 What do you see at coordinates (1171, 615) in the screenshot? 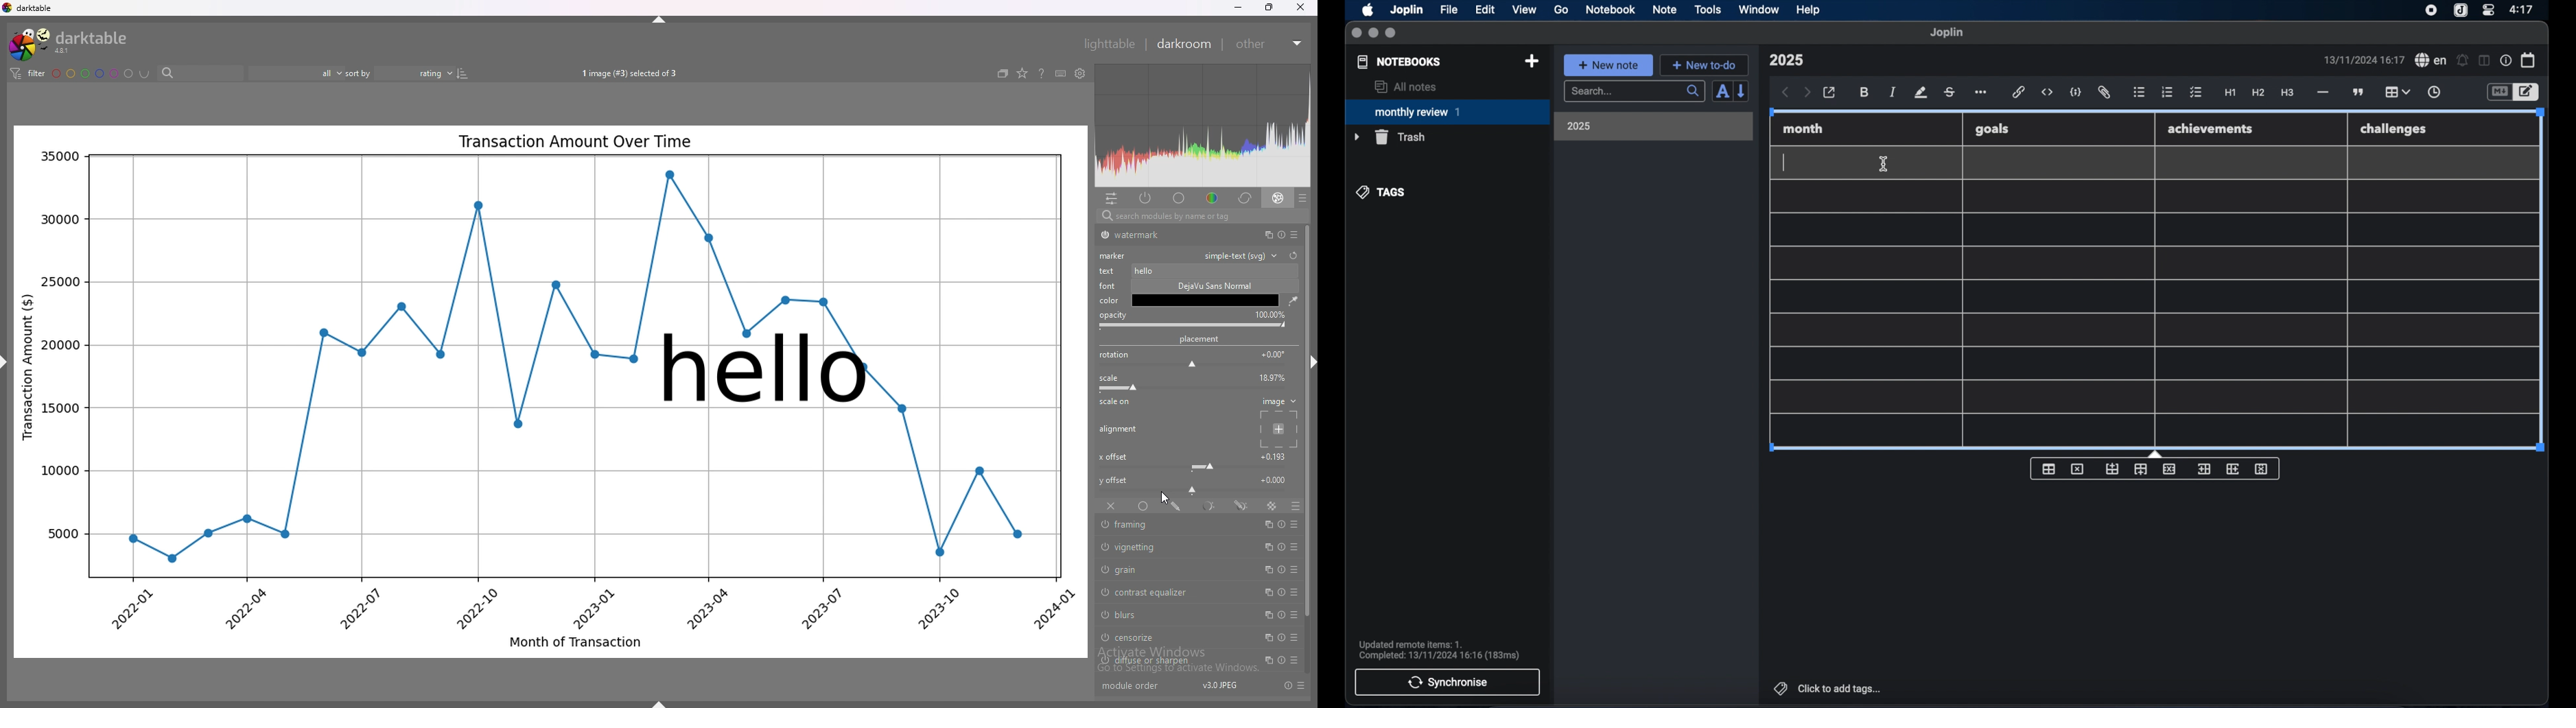
I see `blurs` at bounding box center [1171, 615].